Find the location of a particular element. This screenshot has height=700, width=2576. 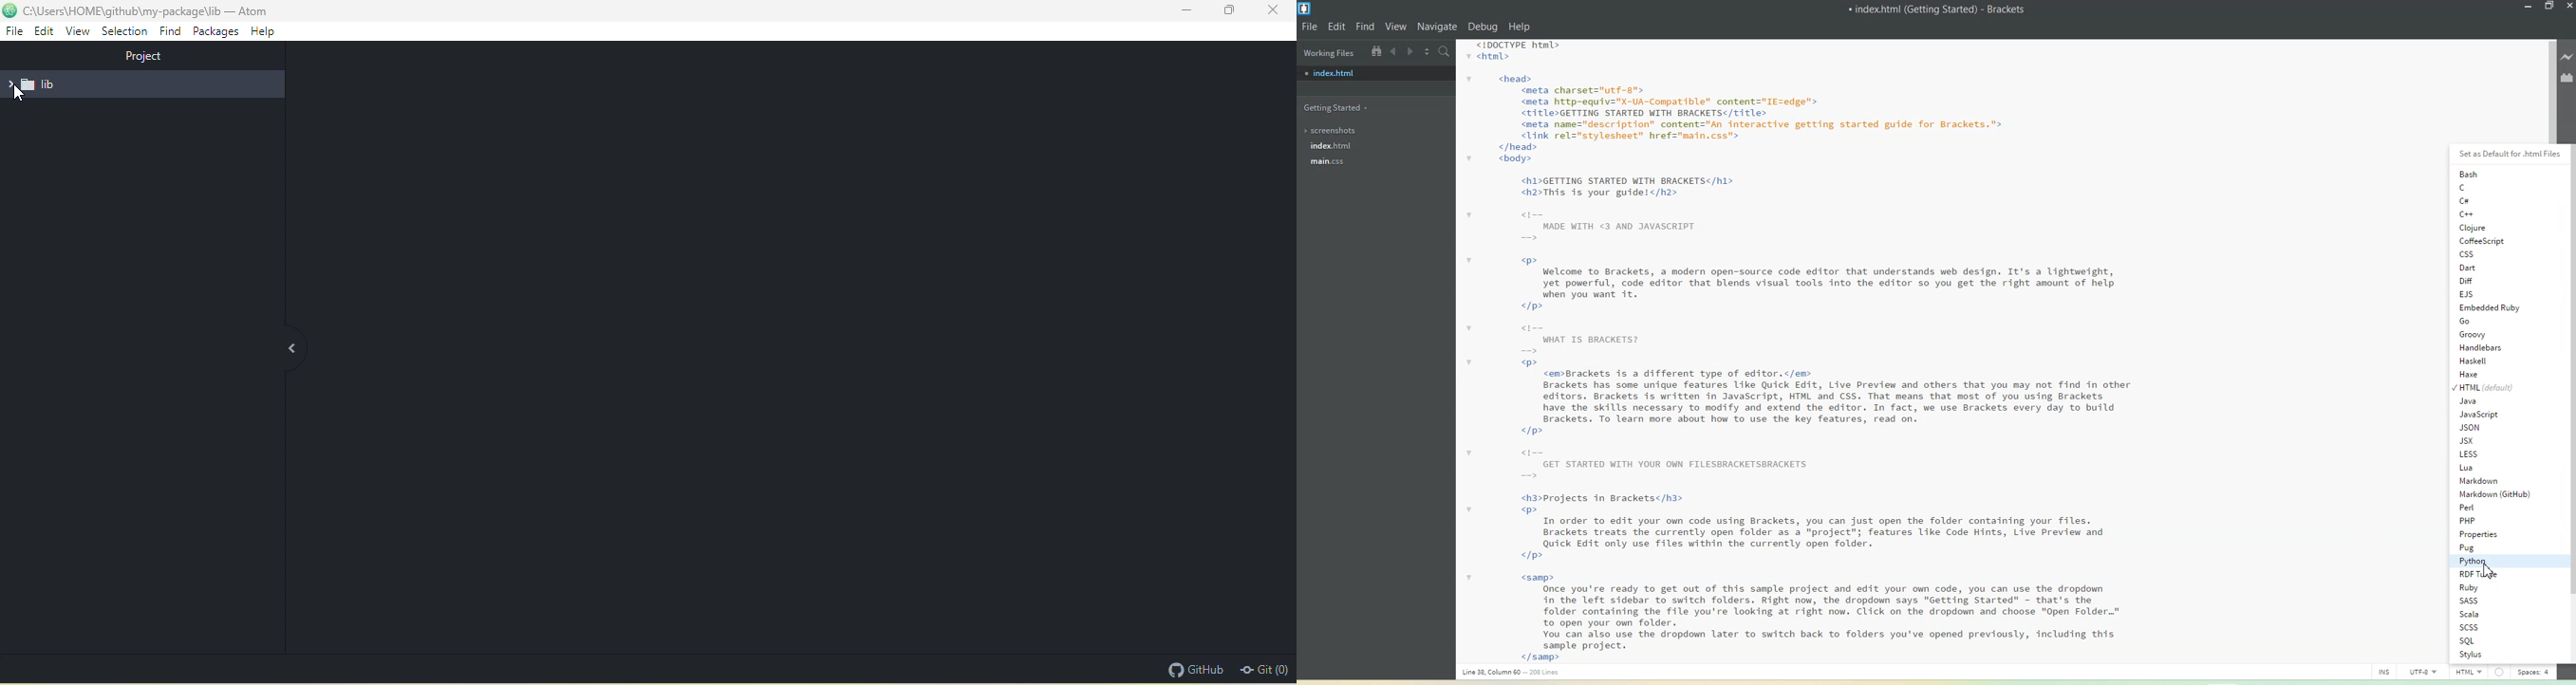

Bash is located at coordinates (2484, 173).